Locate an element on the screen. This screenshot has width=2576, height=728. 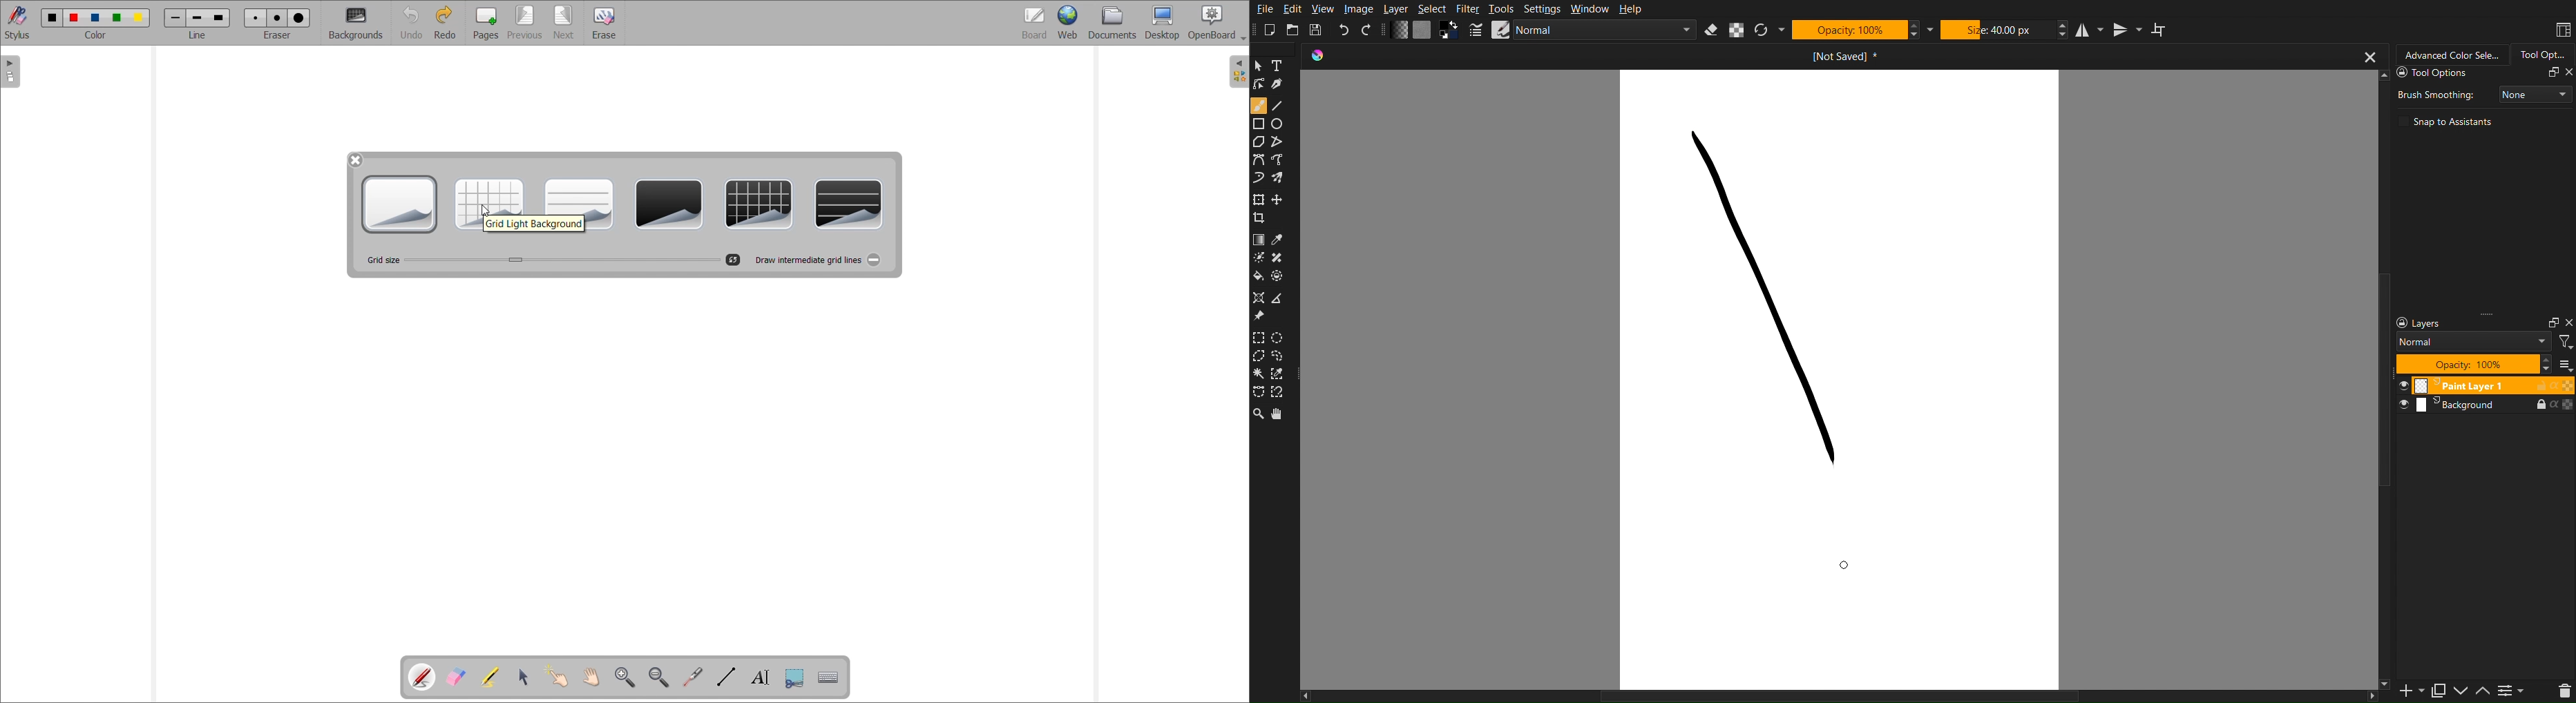
Square Marquee Tool is located at coordinates (1261, 338).